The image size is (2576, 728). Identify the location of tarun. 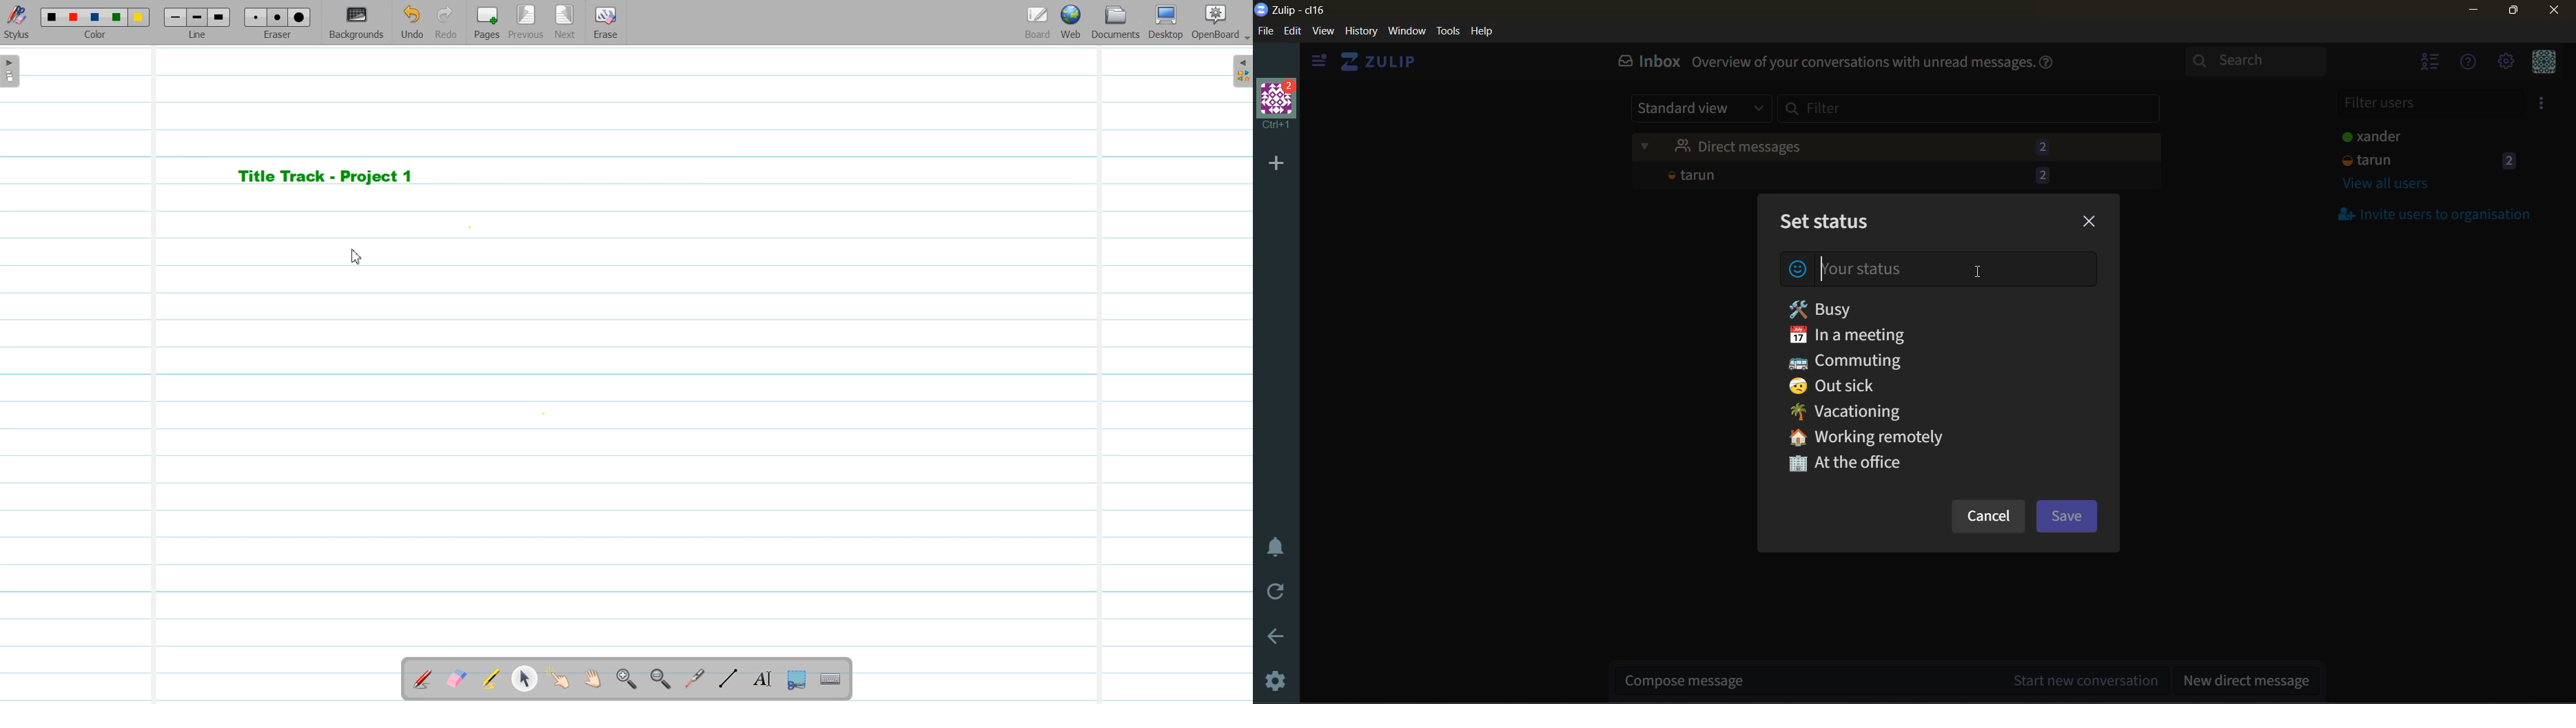
(1888, 175).